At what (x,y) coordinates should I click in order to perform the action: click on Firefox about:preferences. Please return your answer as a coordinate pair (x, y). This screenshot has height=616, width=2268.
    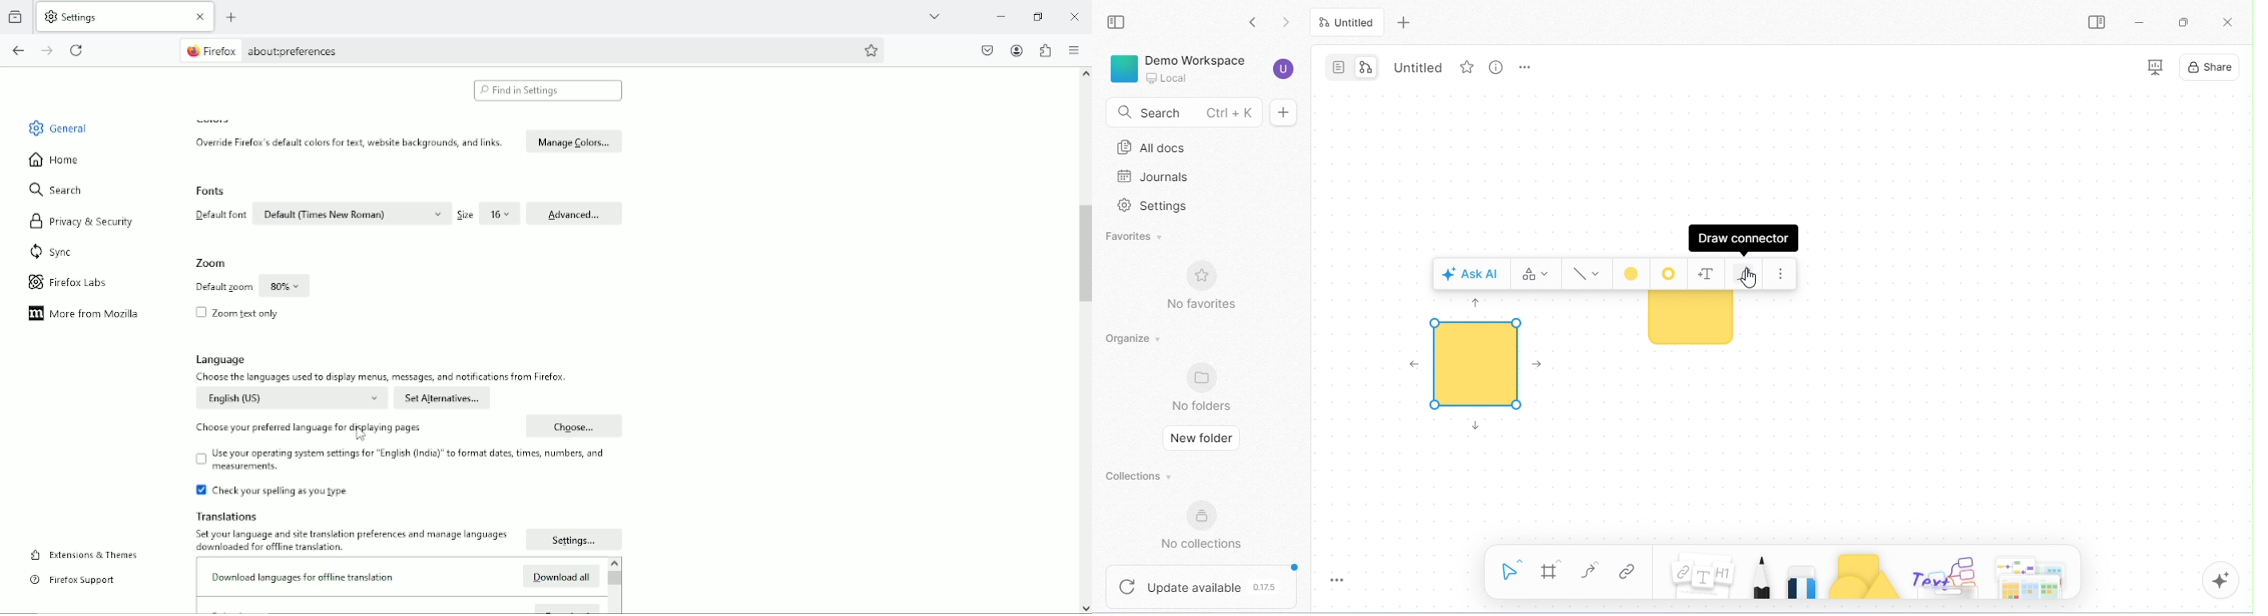
    Looking at the image, I should click on (278, 50).